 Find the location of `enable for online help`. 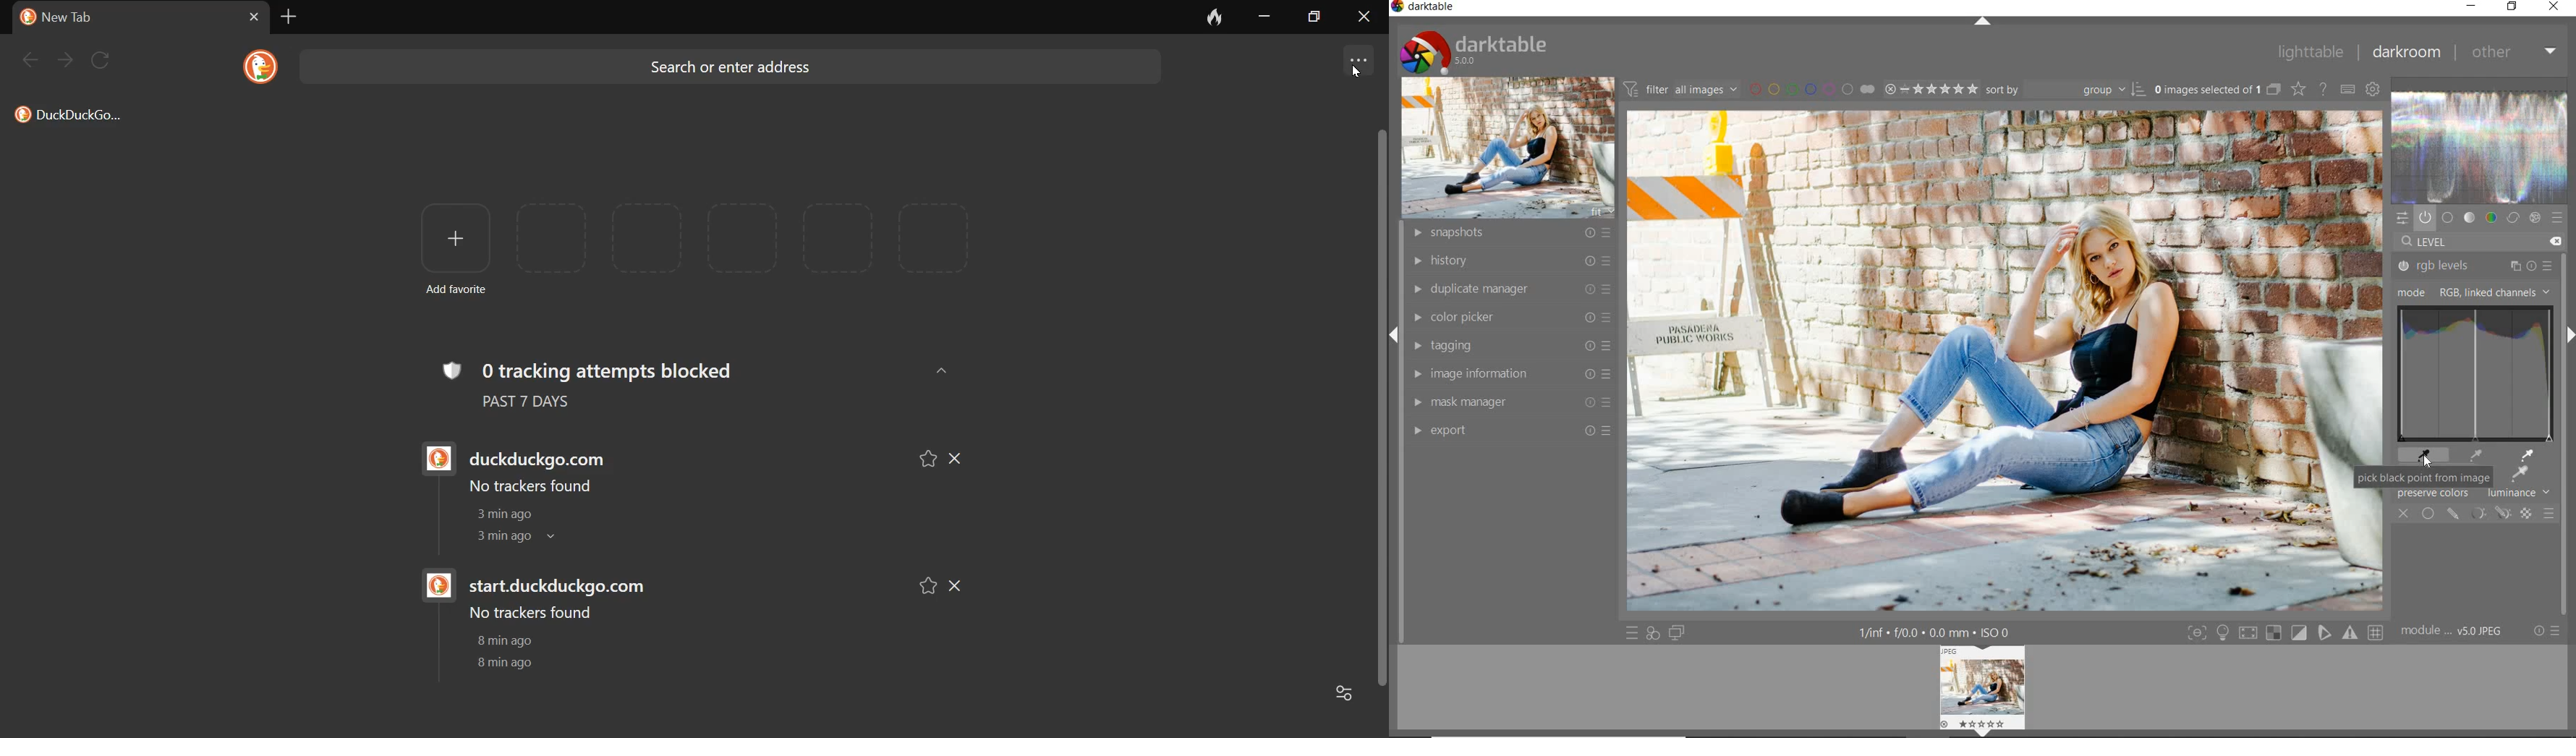

enable for online help is located at coordinates (2324, 90).